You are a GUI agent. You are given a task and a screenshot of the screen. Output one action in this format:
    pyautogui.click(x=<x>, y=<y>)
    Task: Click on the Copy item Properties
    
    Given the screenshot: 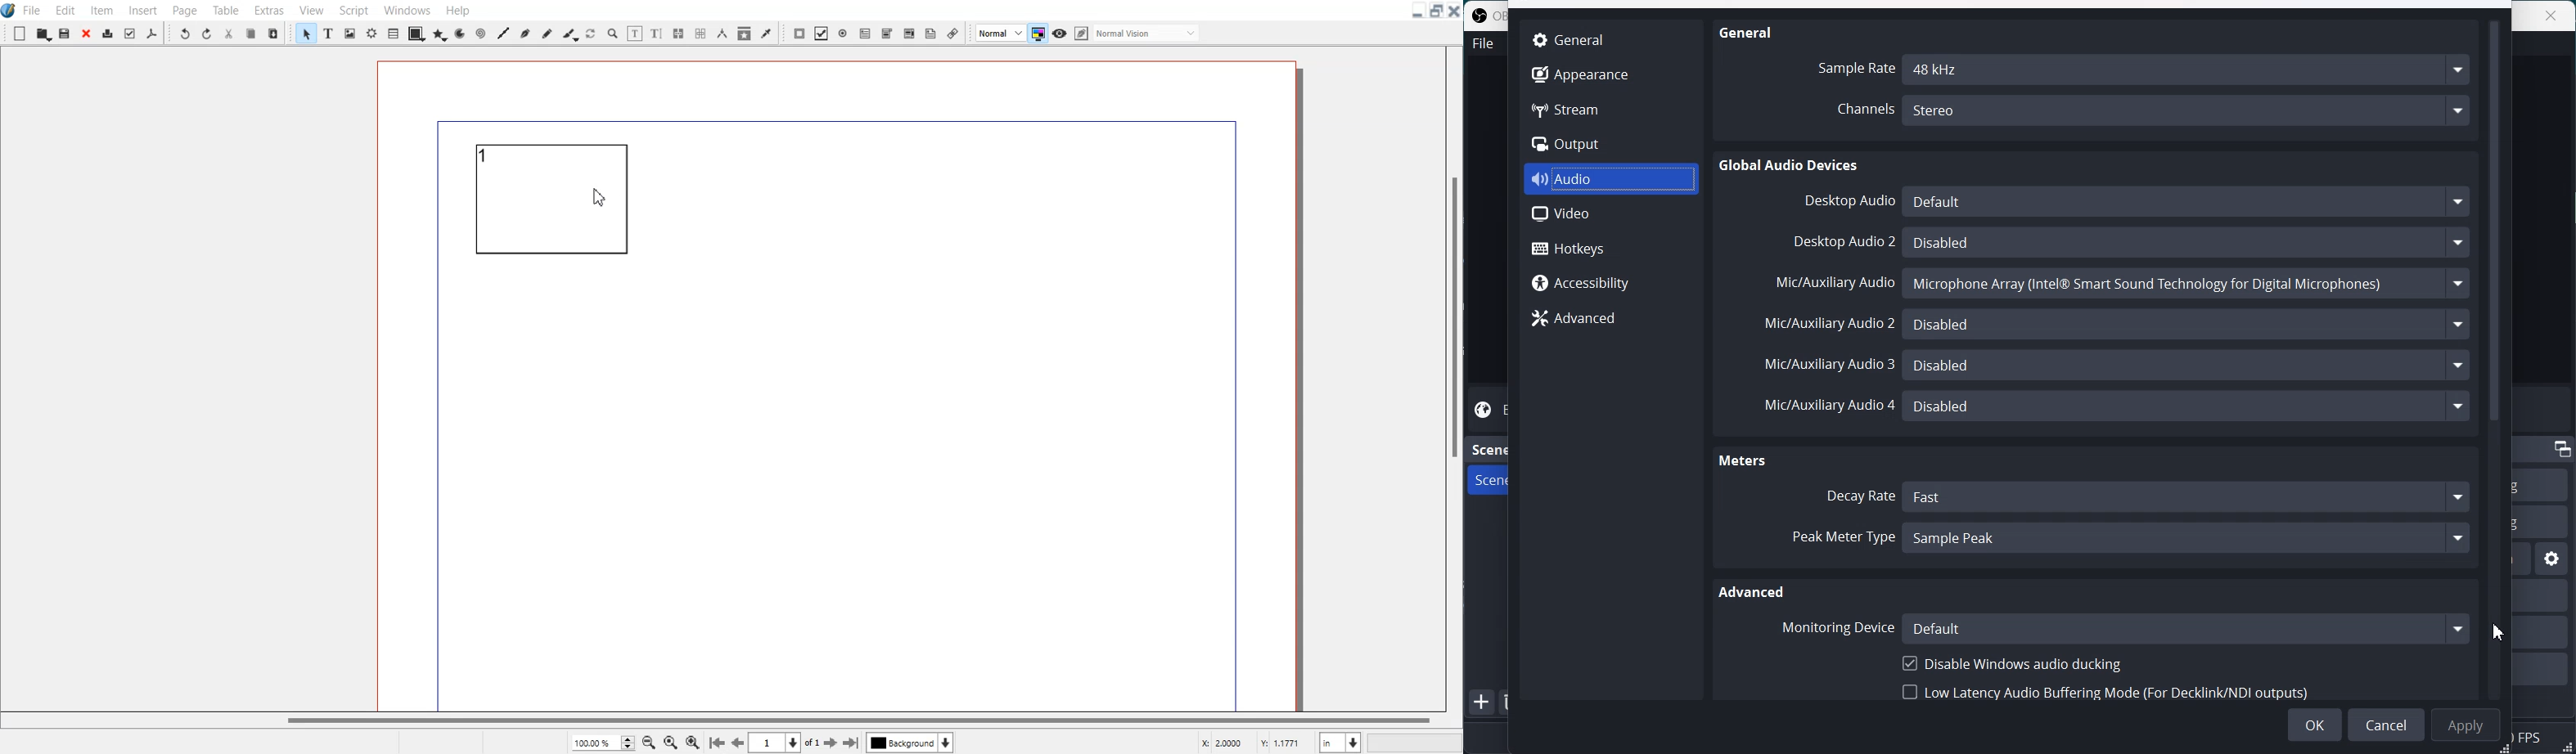 What is the action you would take?
    pyautogui.click(x=744, y=33)
    